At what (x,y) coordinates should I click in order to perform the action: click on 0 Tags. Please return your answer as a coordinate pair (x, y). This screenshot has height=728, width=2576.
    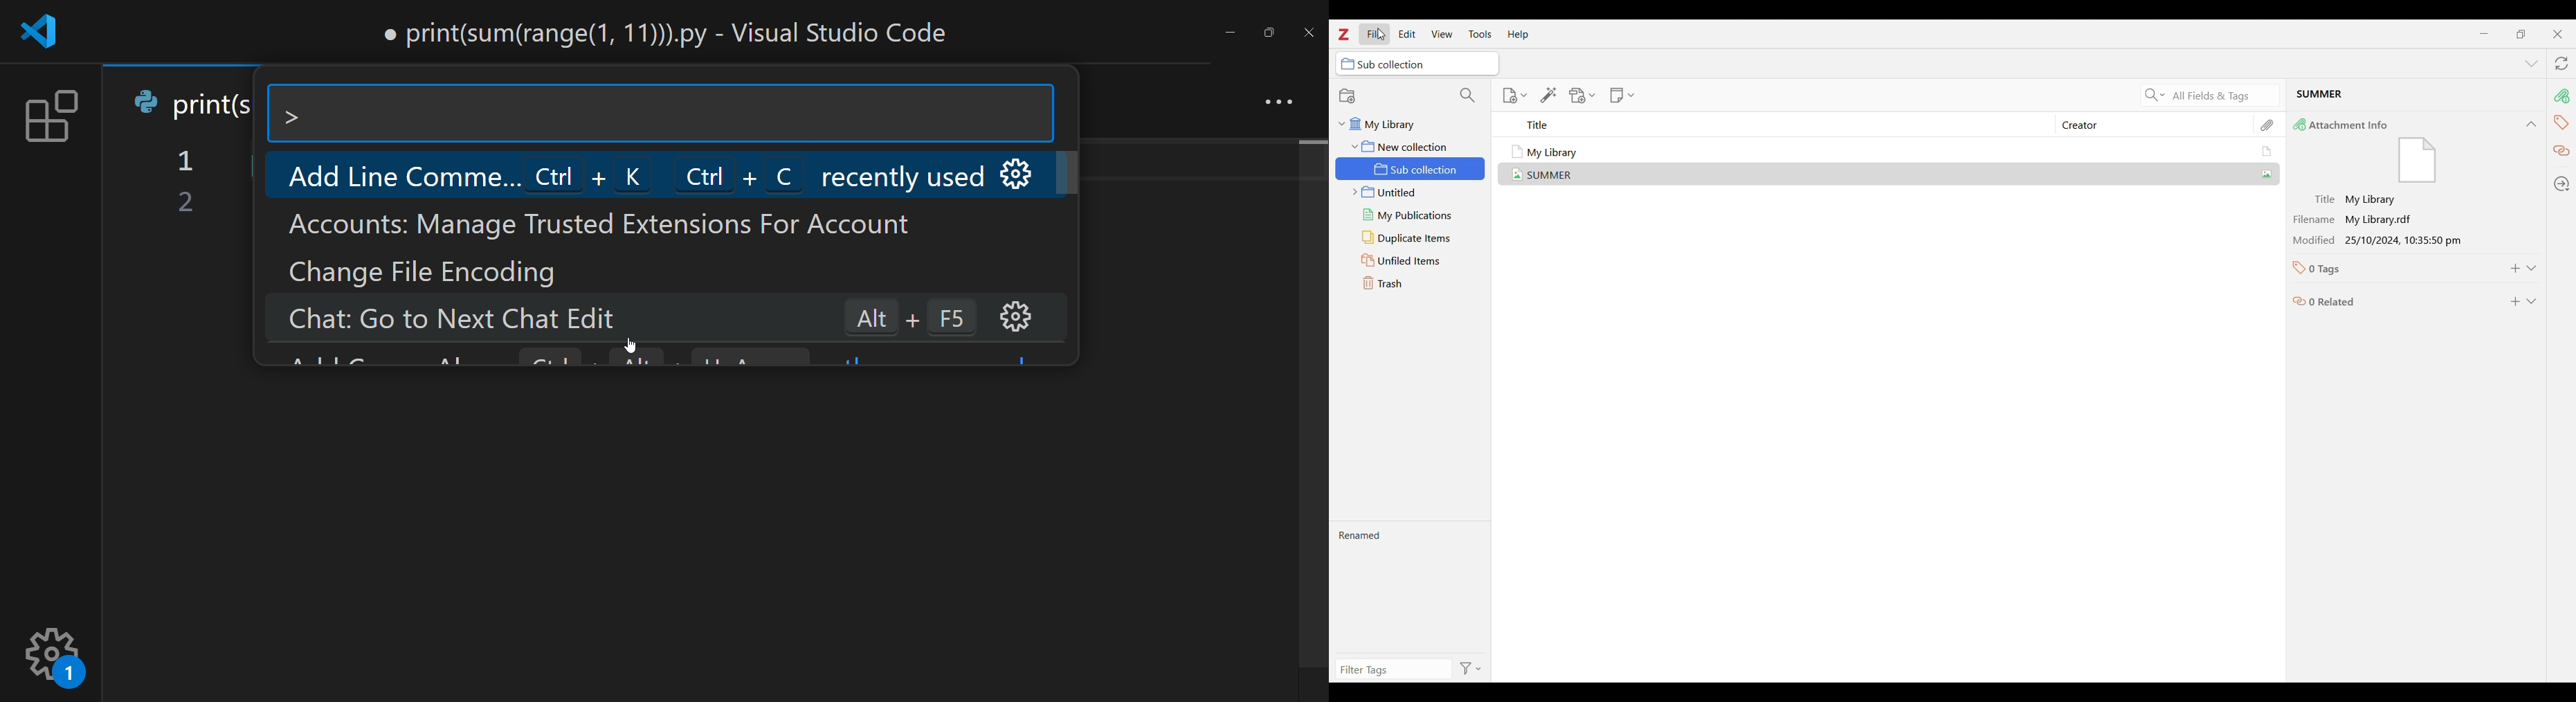
    Looking at the image, I should click on (2390, 268).